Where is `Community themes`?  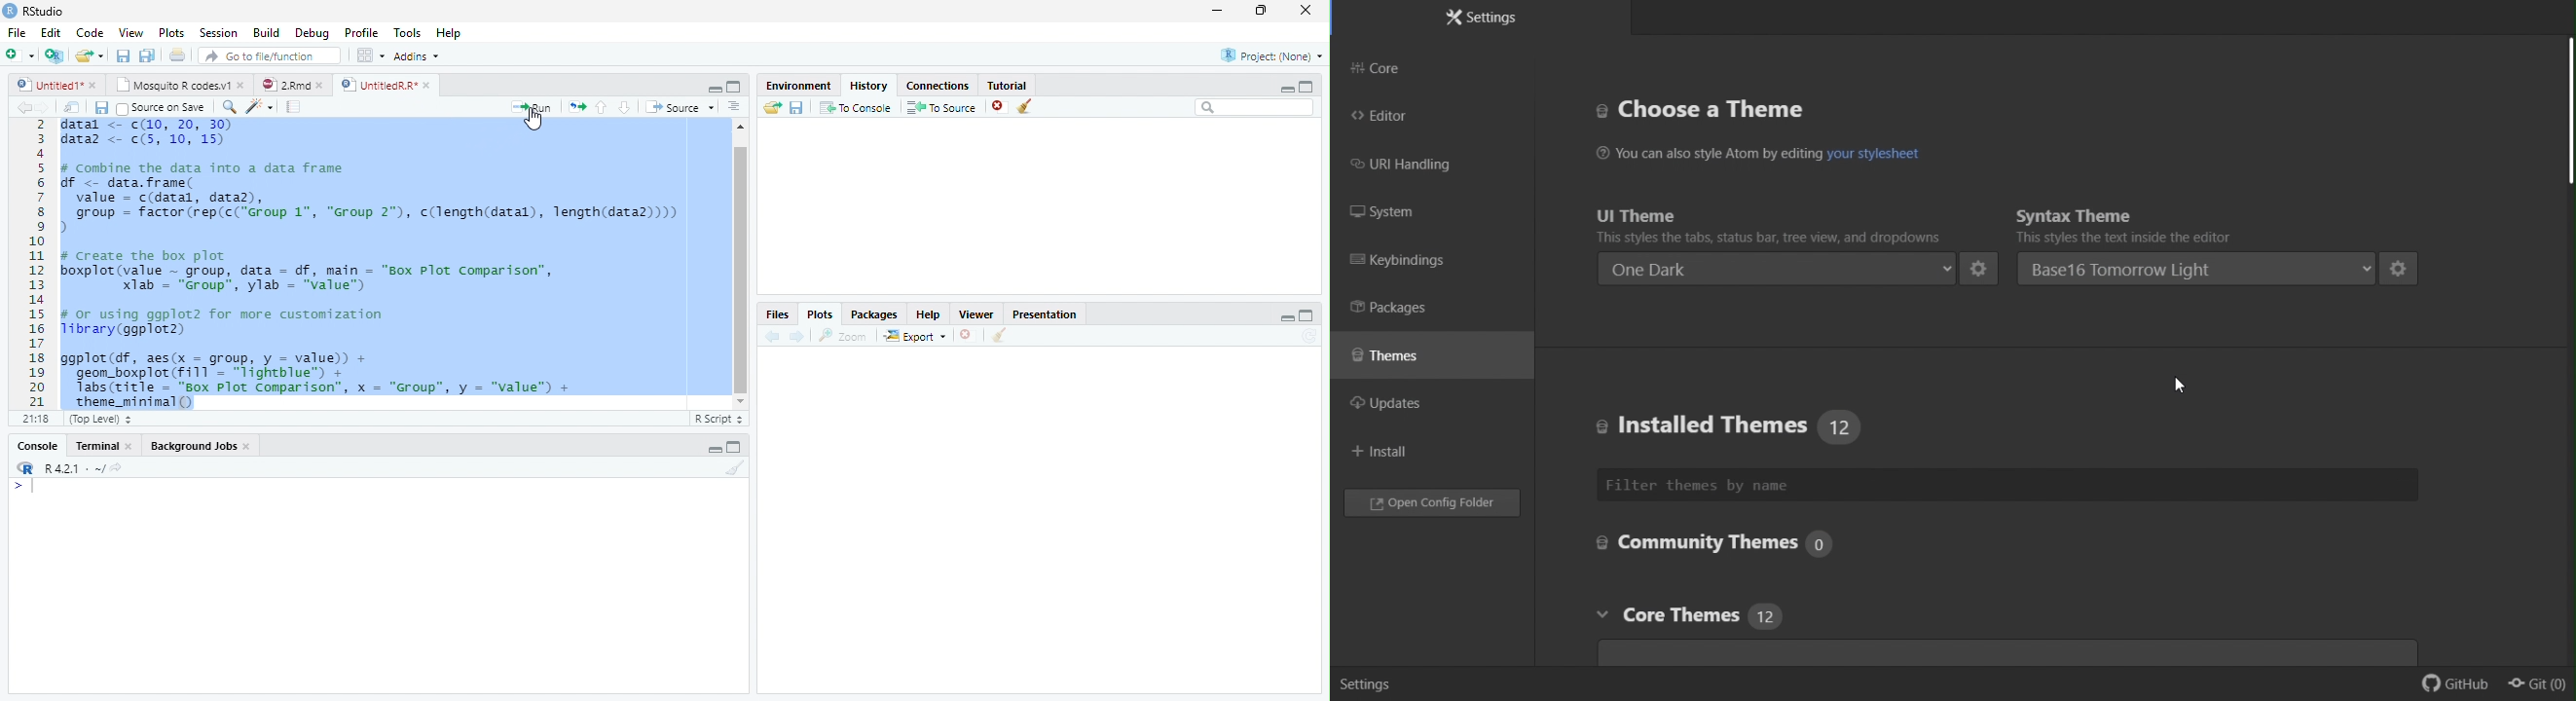 Community themes is located at coordinates (1711, 540).